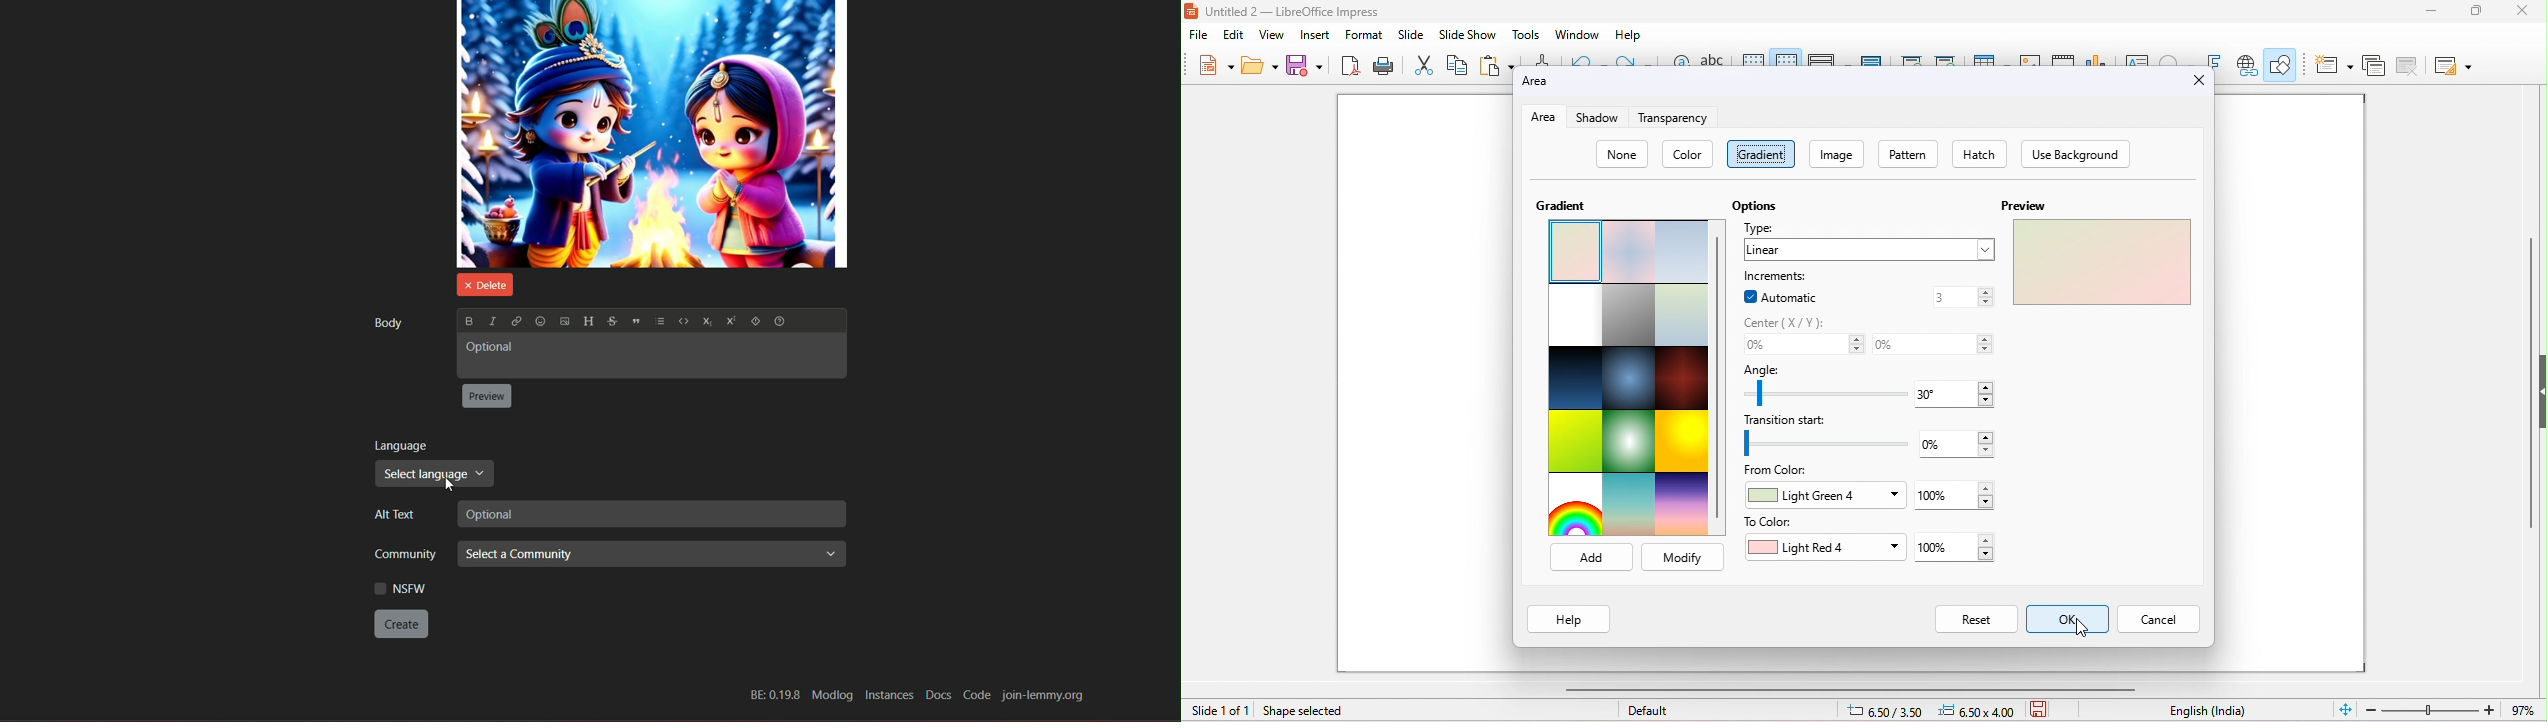 The height and width of the screenshot is (728, 2548). Describe the element at coordinates (1960, 445) in the screenshot. I see `0%` at that location.